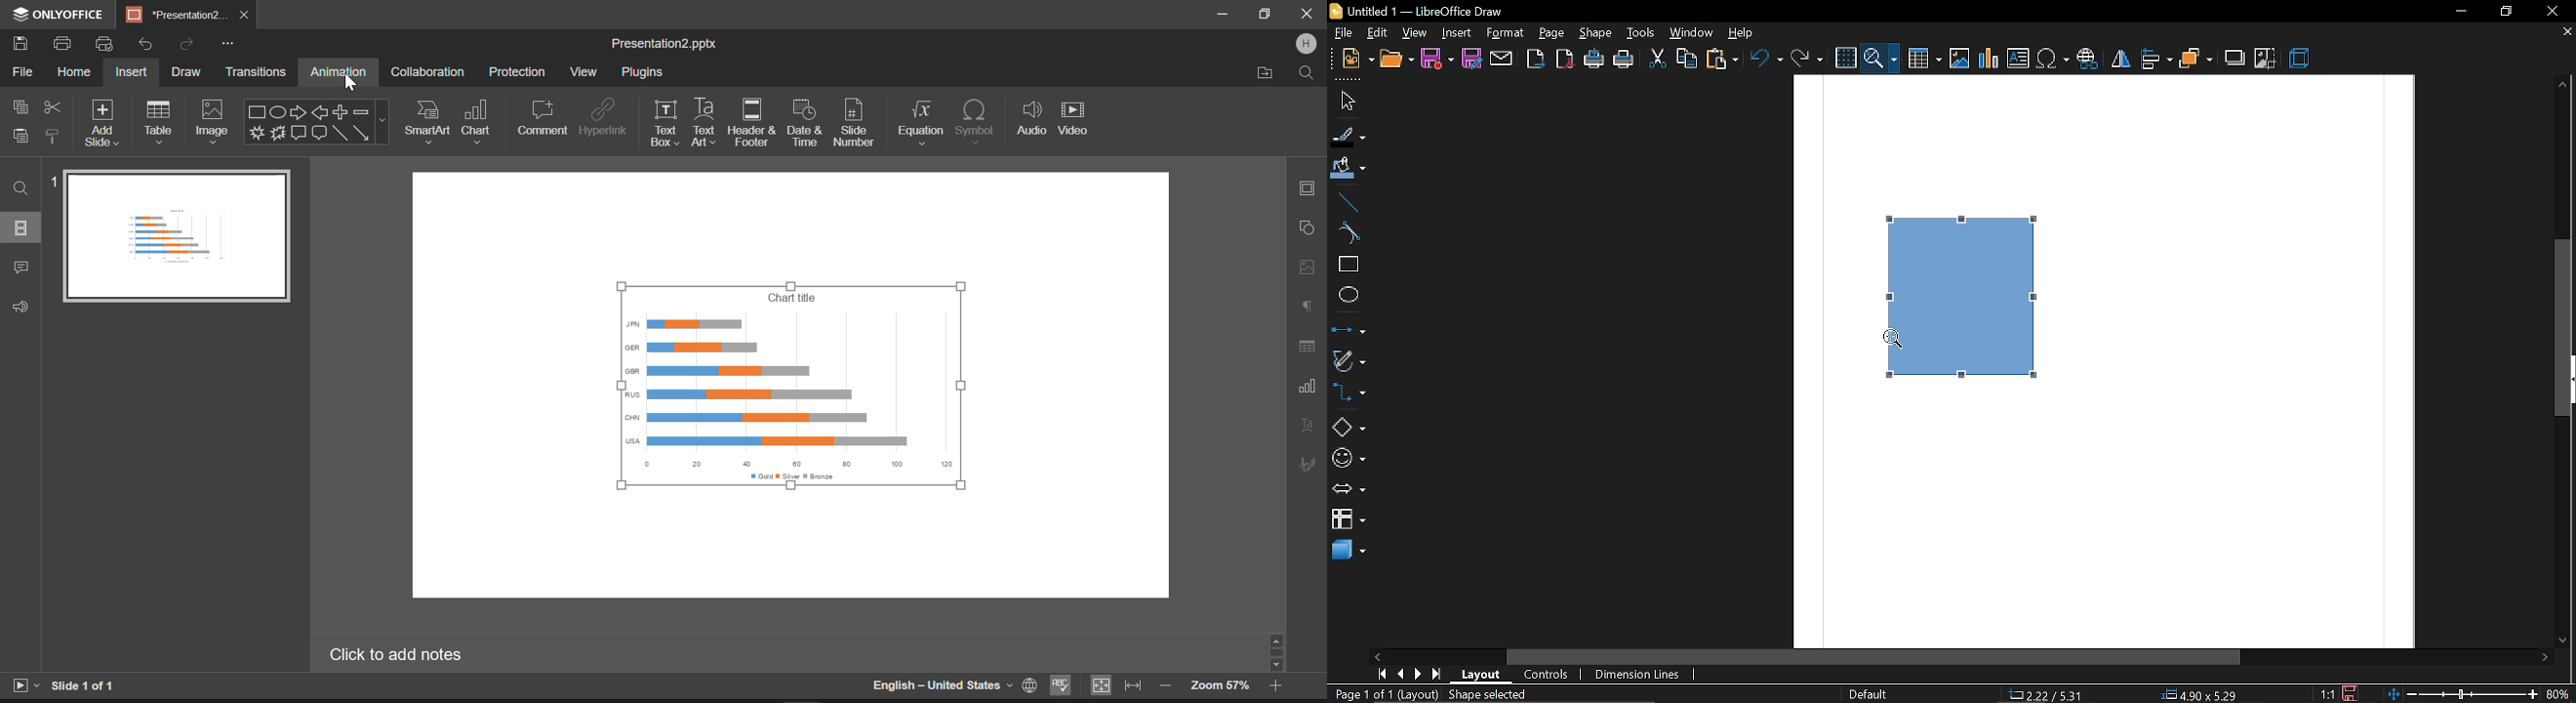  Describe the element at coordinates (319, 111) in the screenshot. I see `Left Arrow` at that location.